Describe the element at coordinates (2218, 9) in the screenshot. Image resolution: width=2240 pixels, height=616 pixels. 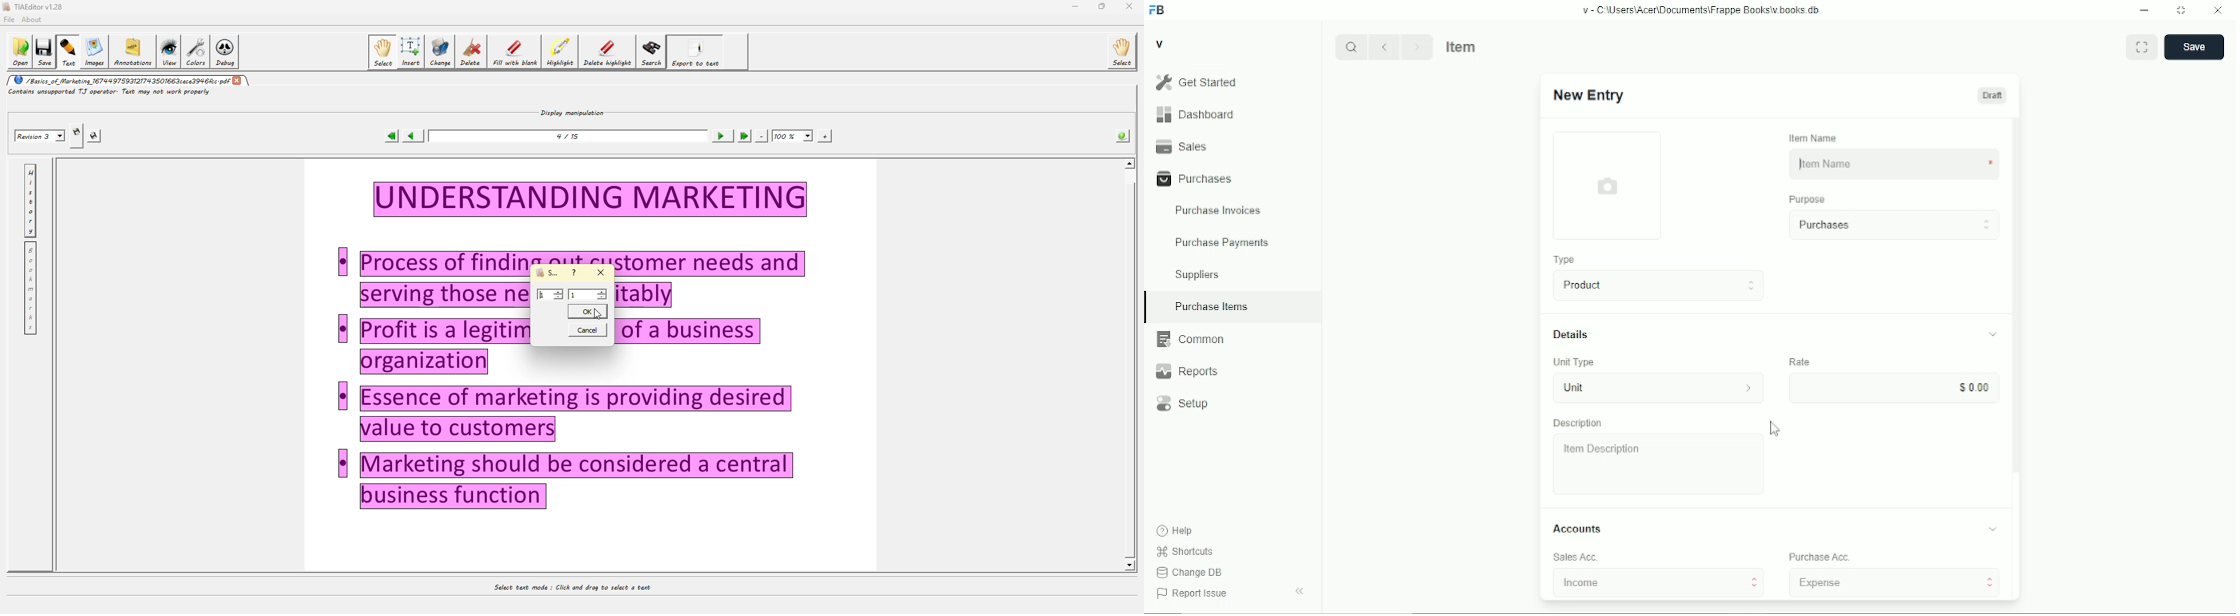
I see `Close` at that location.